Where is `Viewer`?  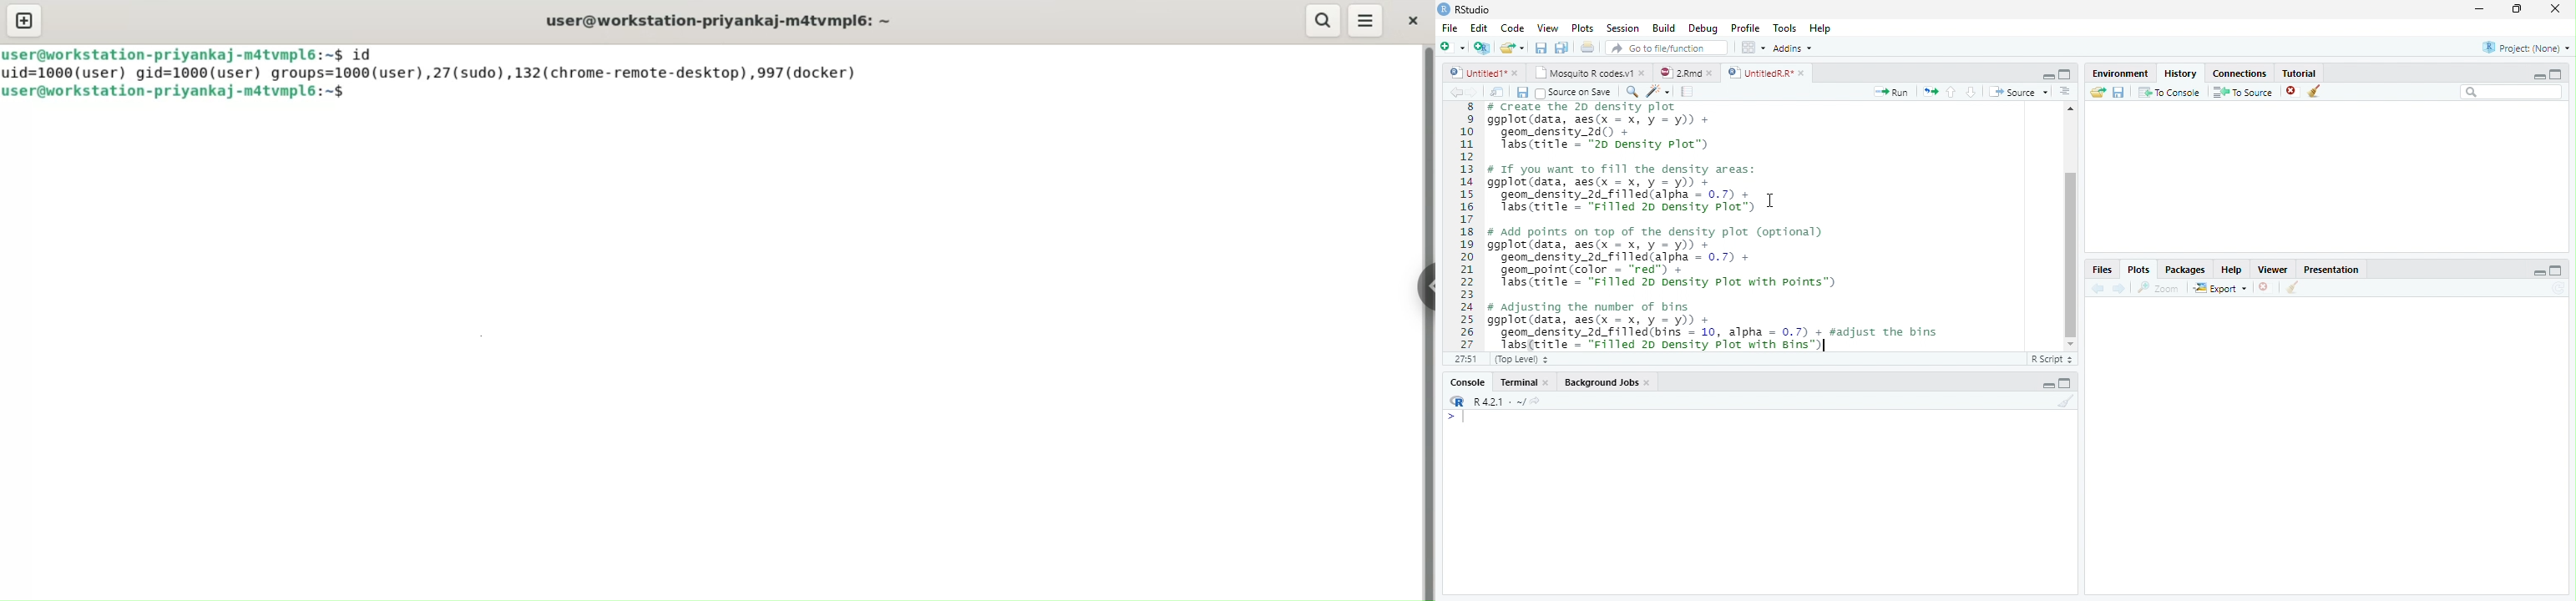
Viewer is located at coordinates (2271, 269).